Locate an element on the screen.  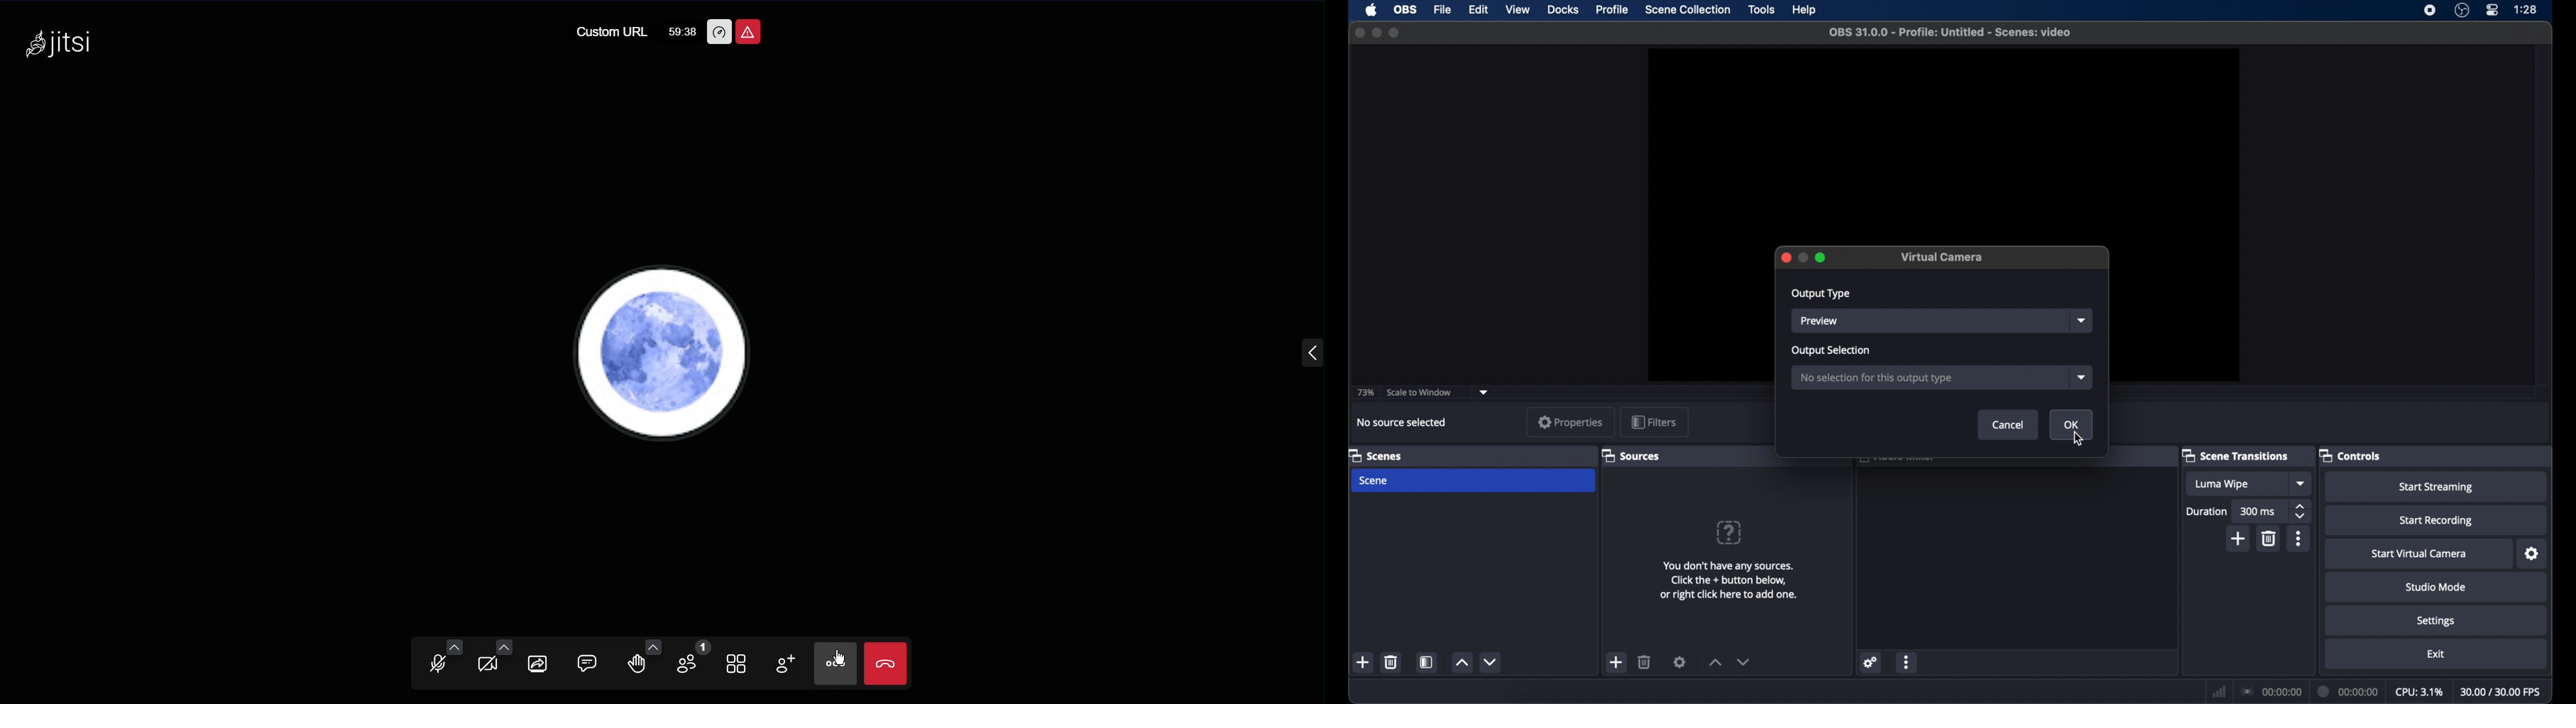
scene collection is located at coordinates (1687, 10).